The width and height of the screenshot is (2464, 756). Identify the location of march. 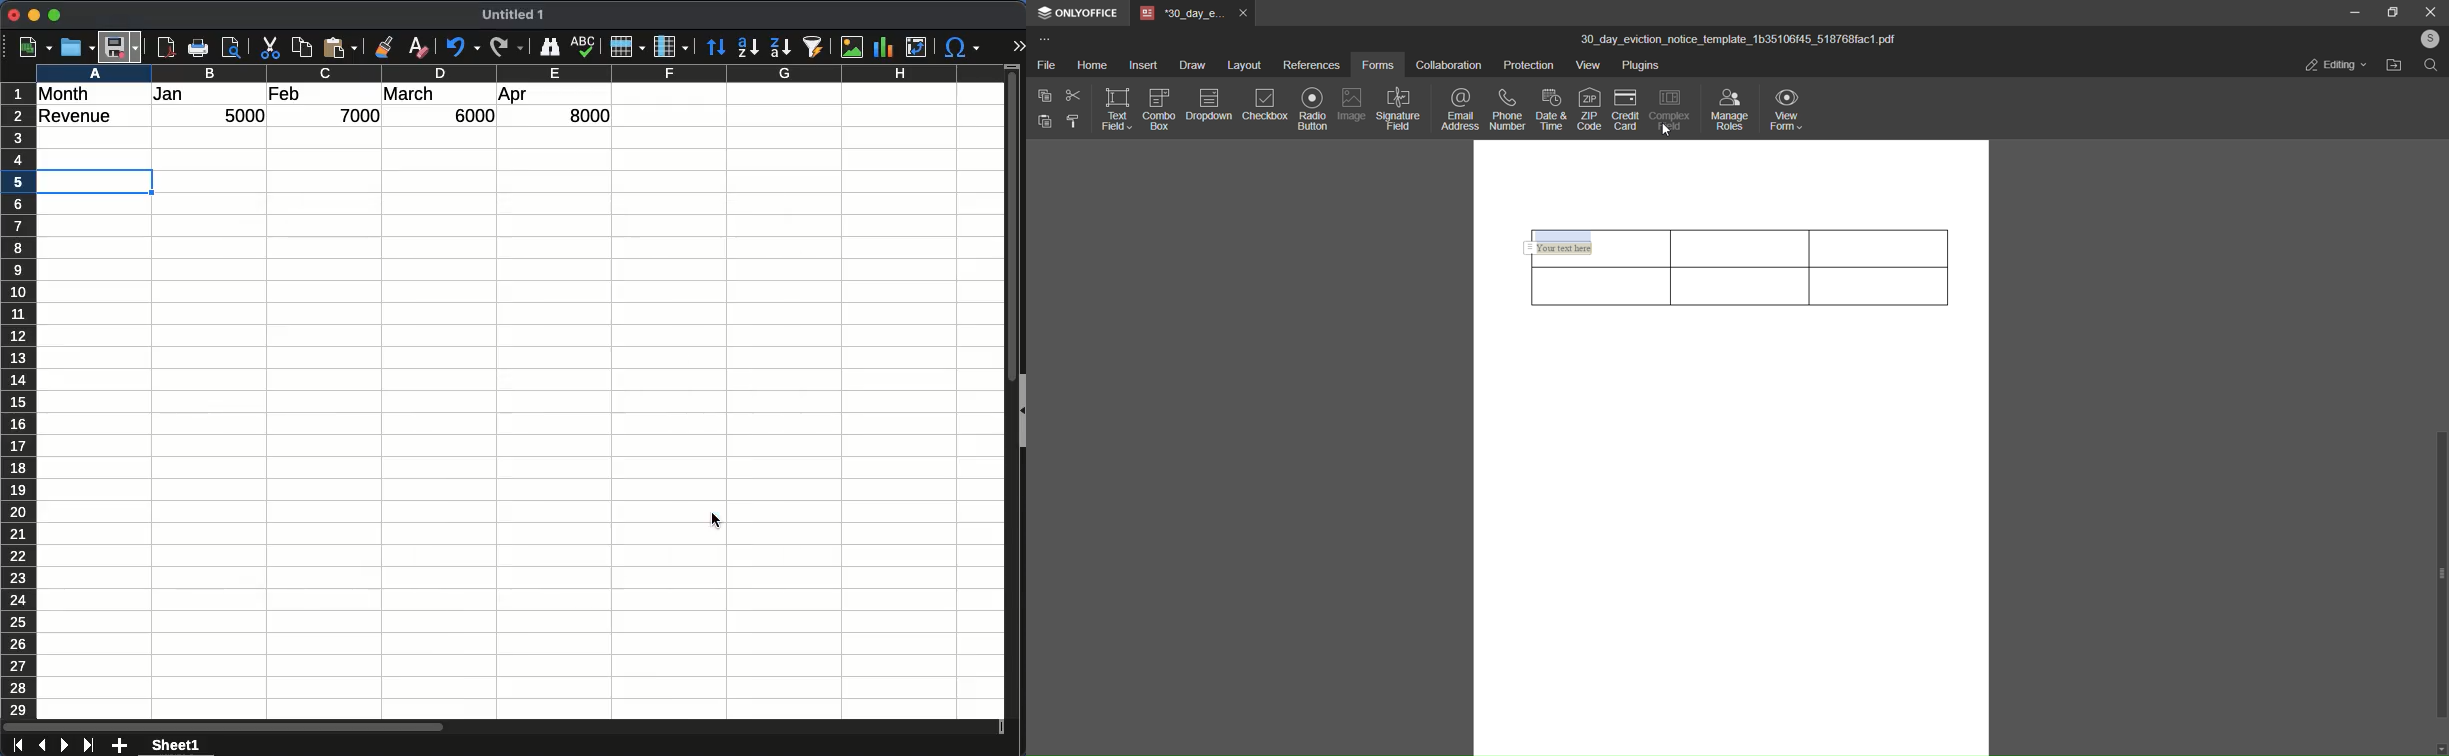
(409, 94).